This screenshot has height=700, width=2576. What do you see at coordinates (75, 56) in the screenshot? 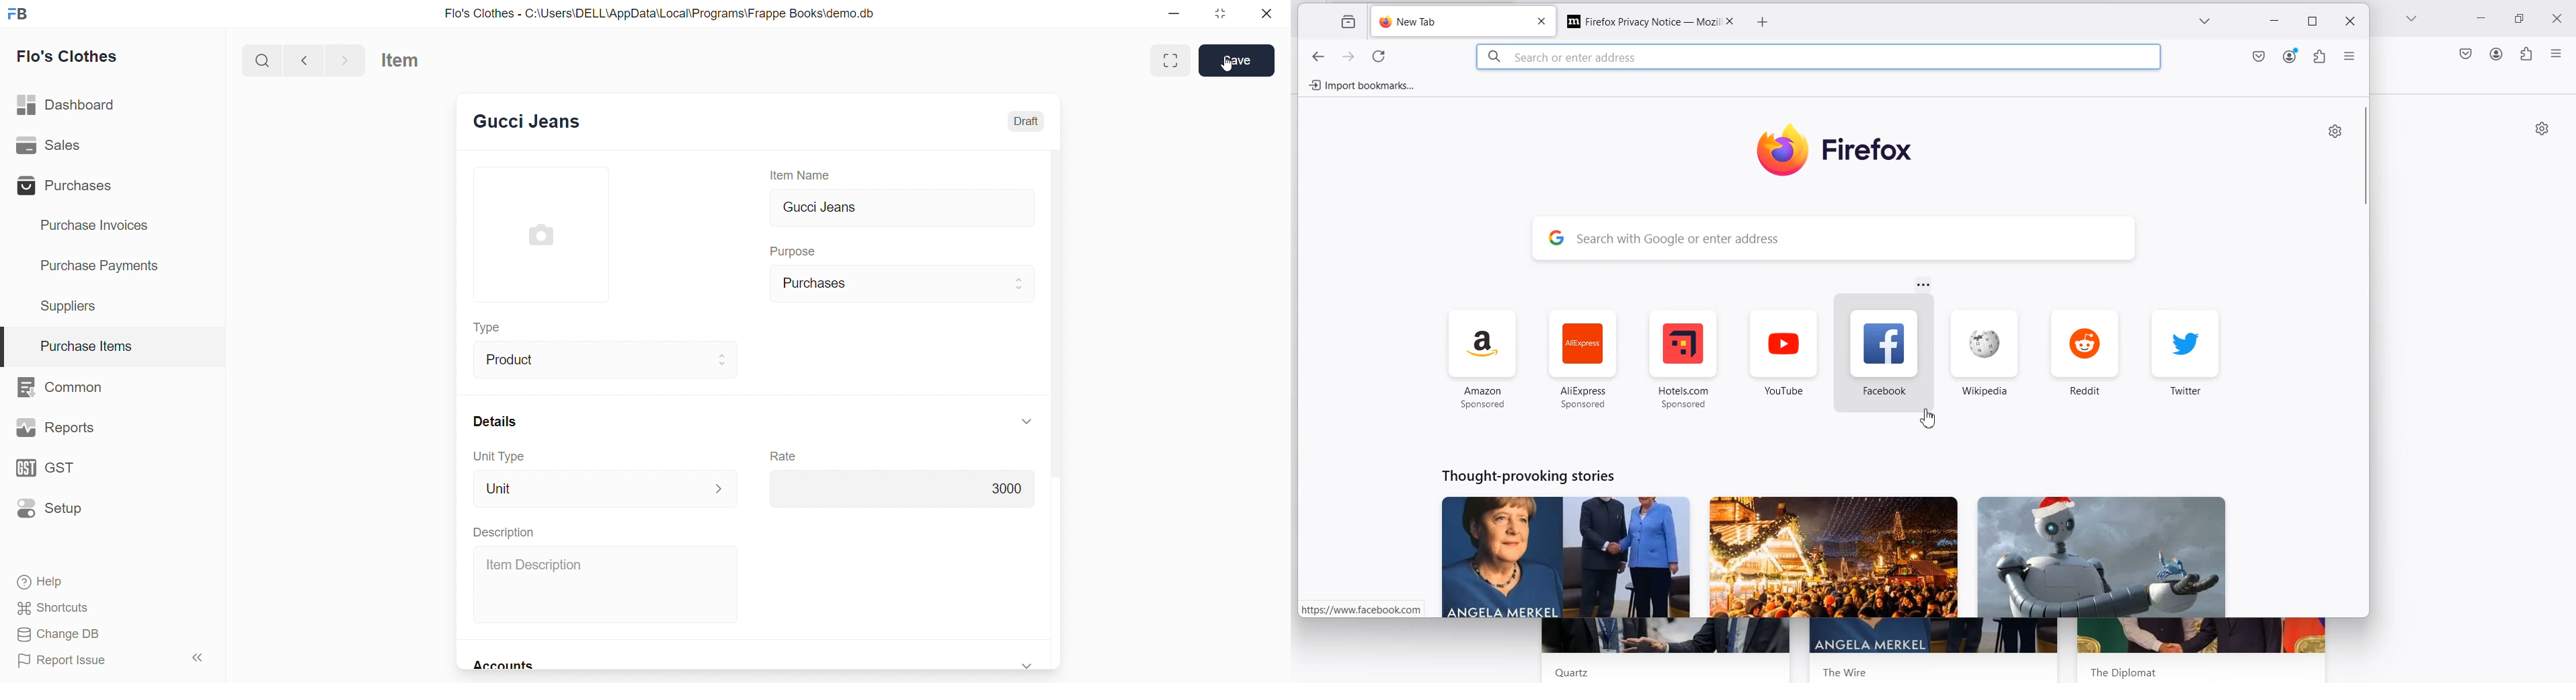
I see `Flo's Clothes` at bounding box center [75, 56].